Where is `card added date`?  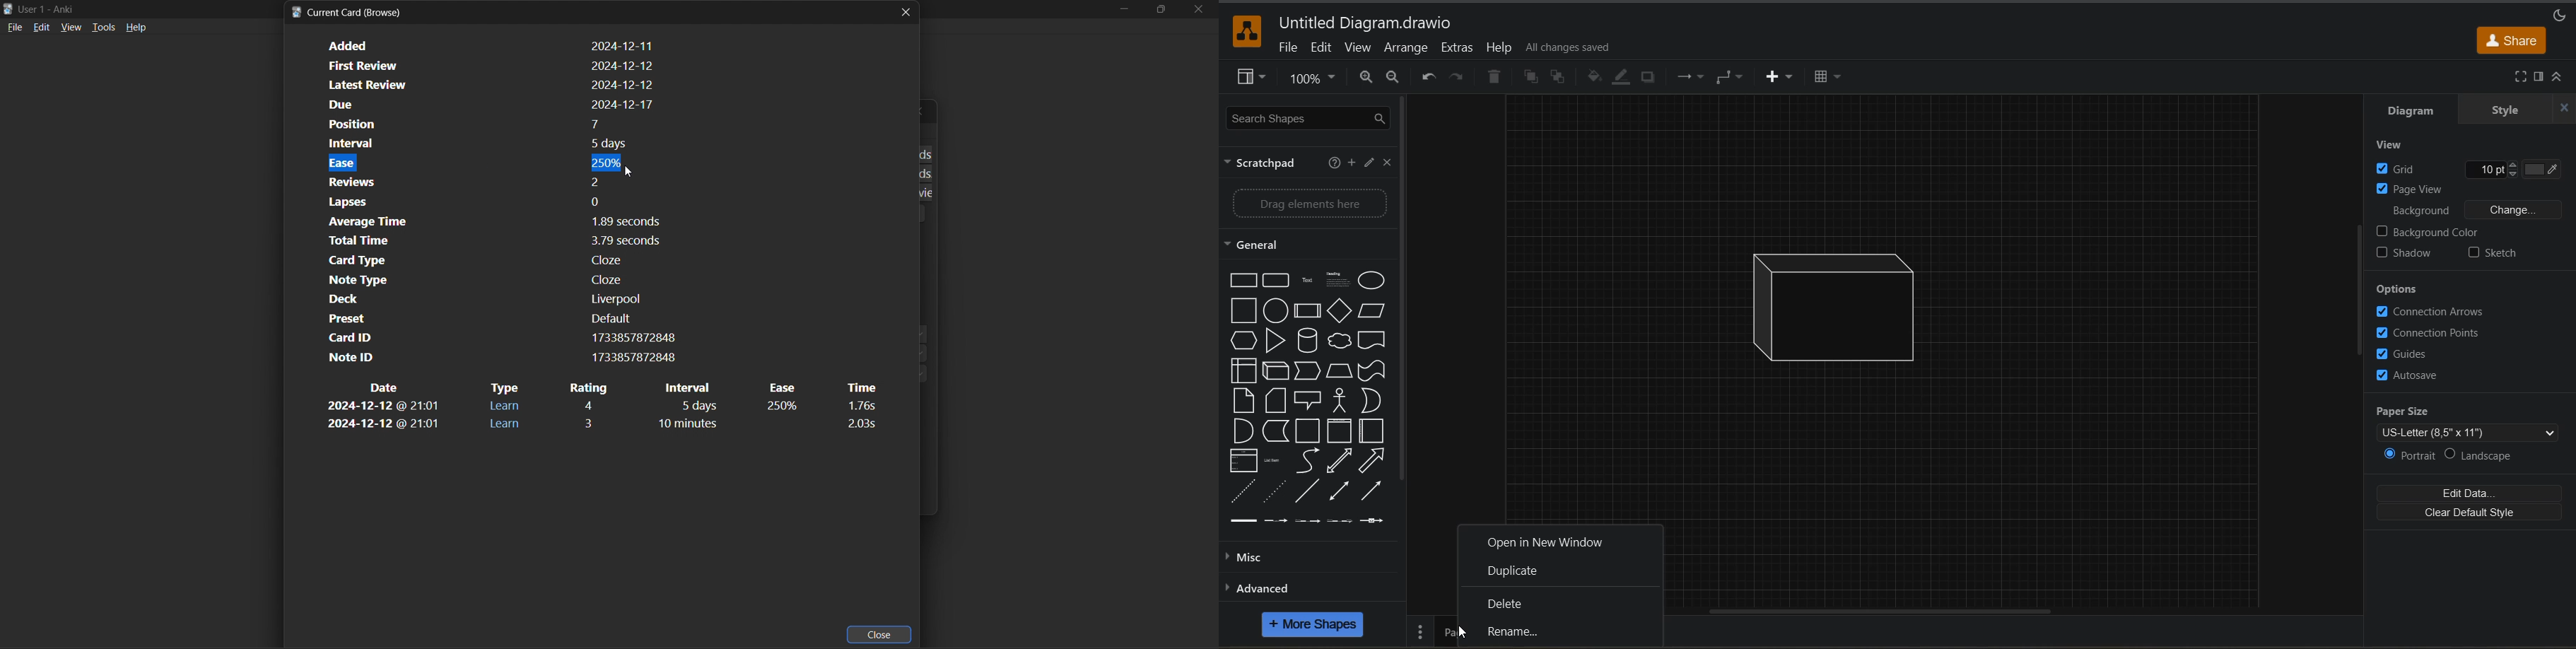 card added date is located at coordinates (489, 45).